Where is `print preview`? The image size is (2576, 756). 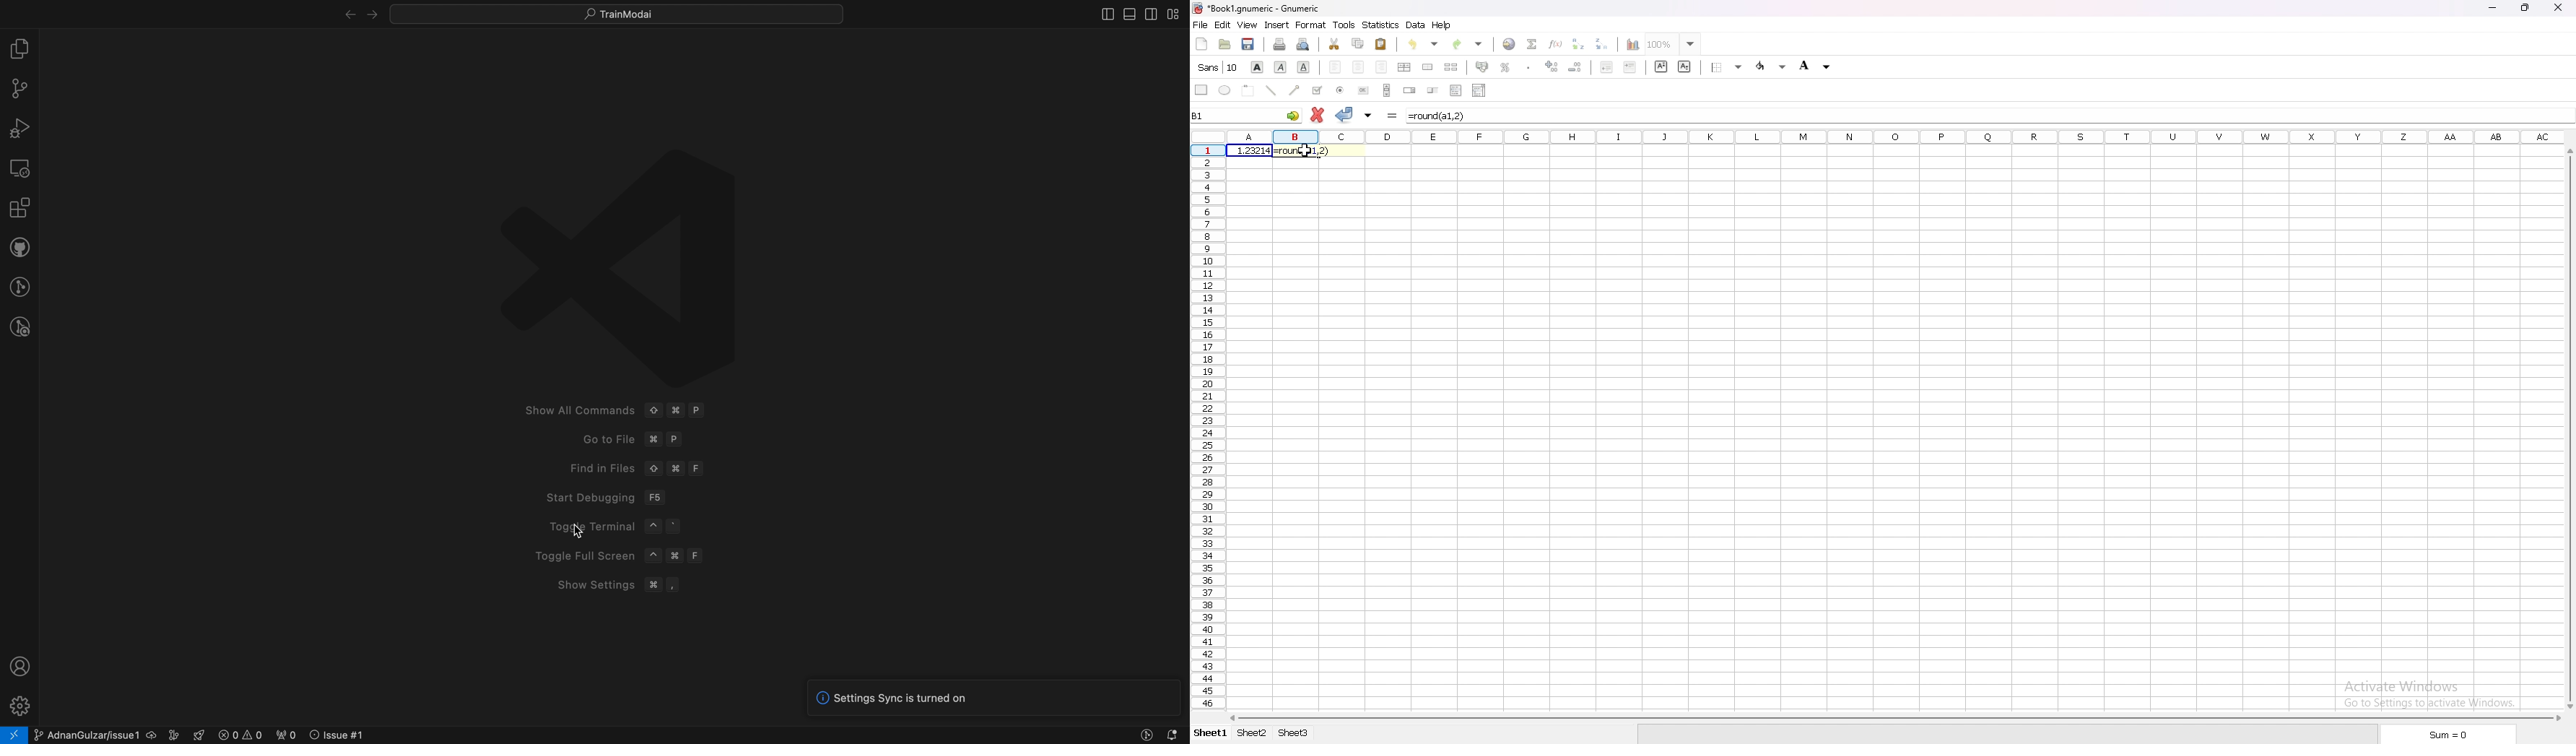
print preview is located at coordinates (1303, 45).